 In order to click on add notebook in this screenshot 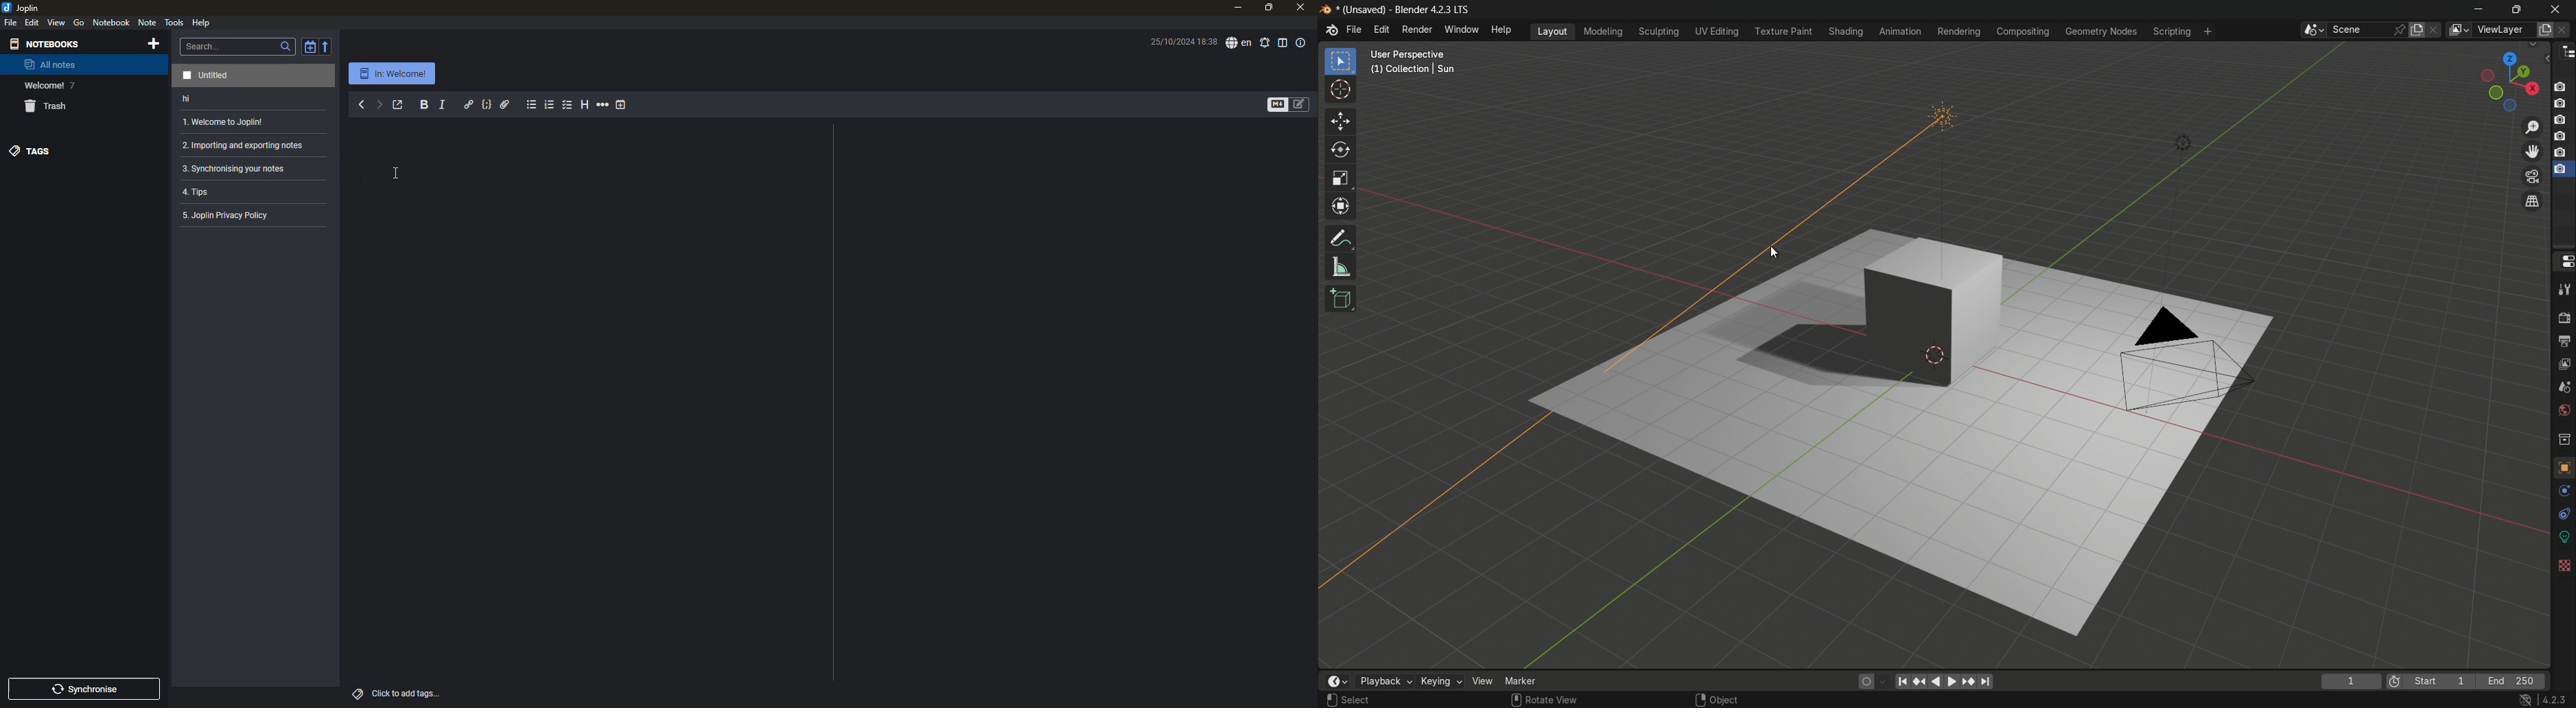, I will do `click(153, 43)`.